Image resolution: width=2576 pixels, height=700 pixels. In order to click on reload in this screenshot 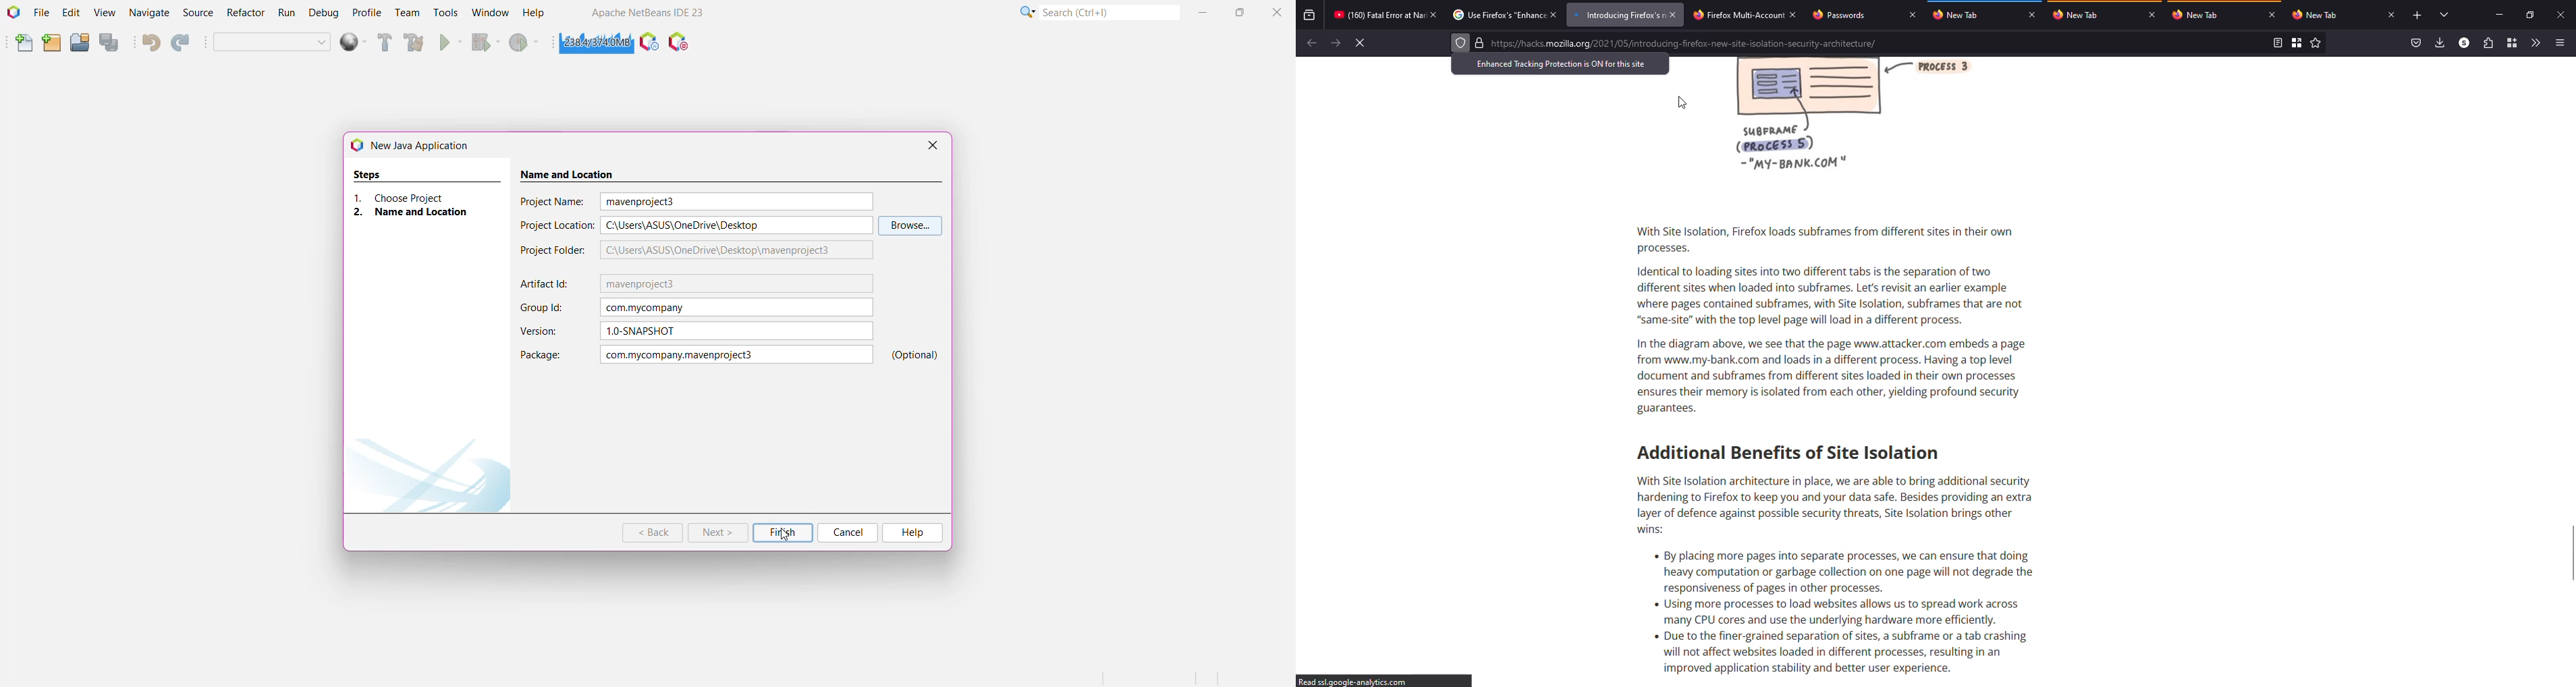, I will do `click(1362, 43)`.